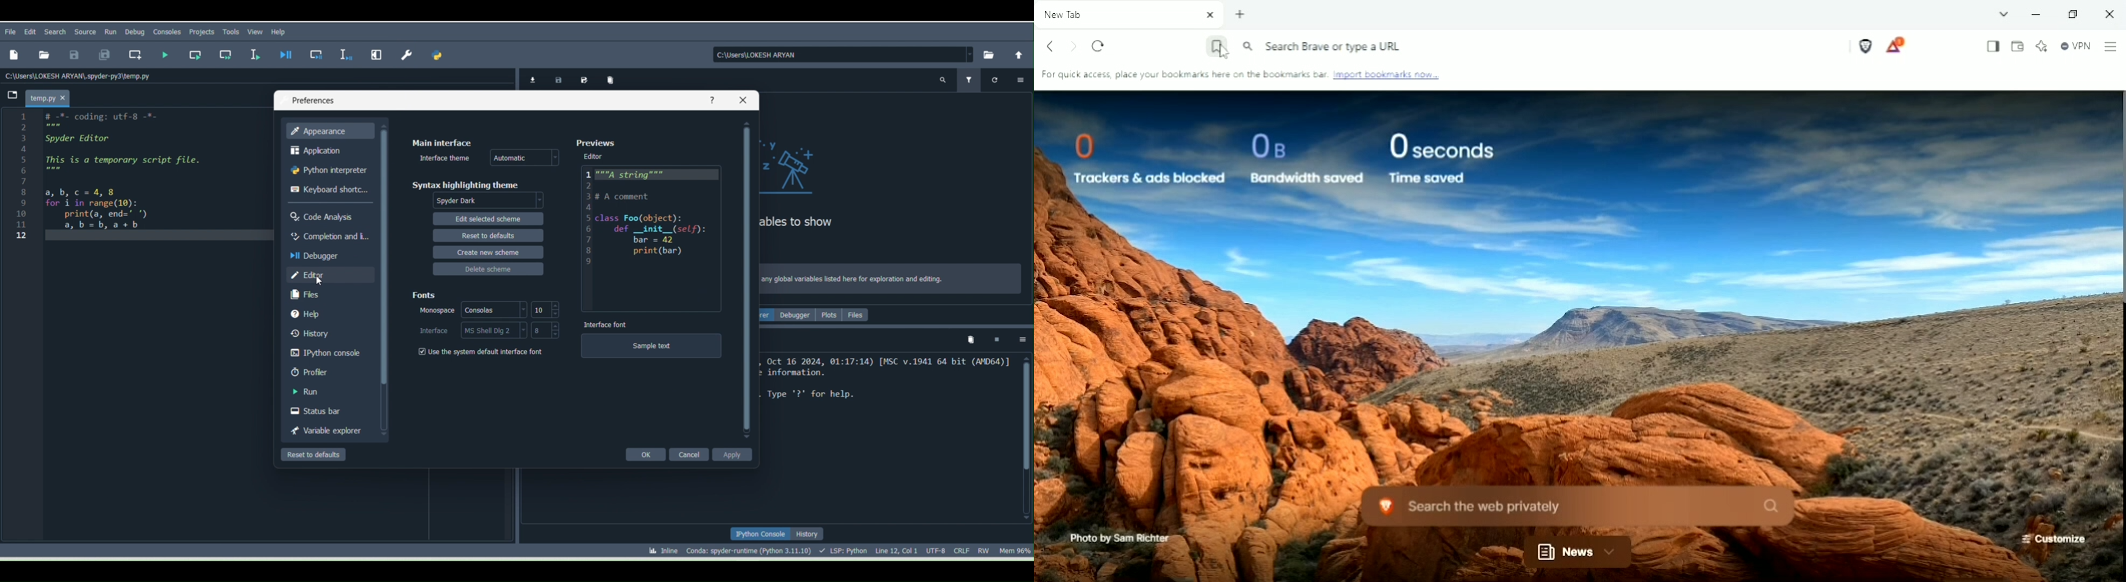 The width and height of the screenshot is (2128, 588). I want to click on Options, so click(1024, 340).